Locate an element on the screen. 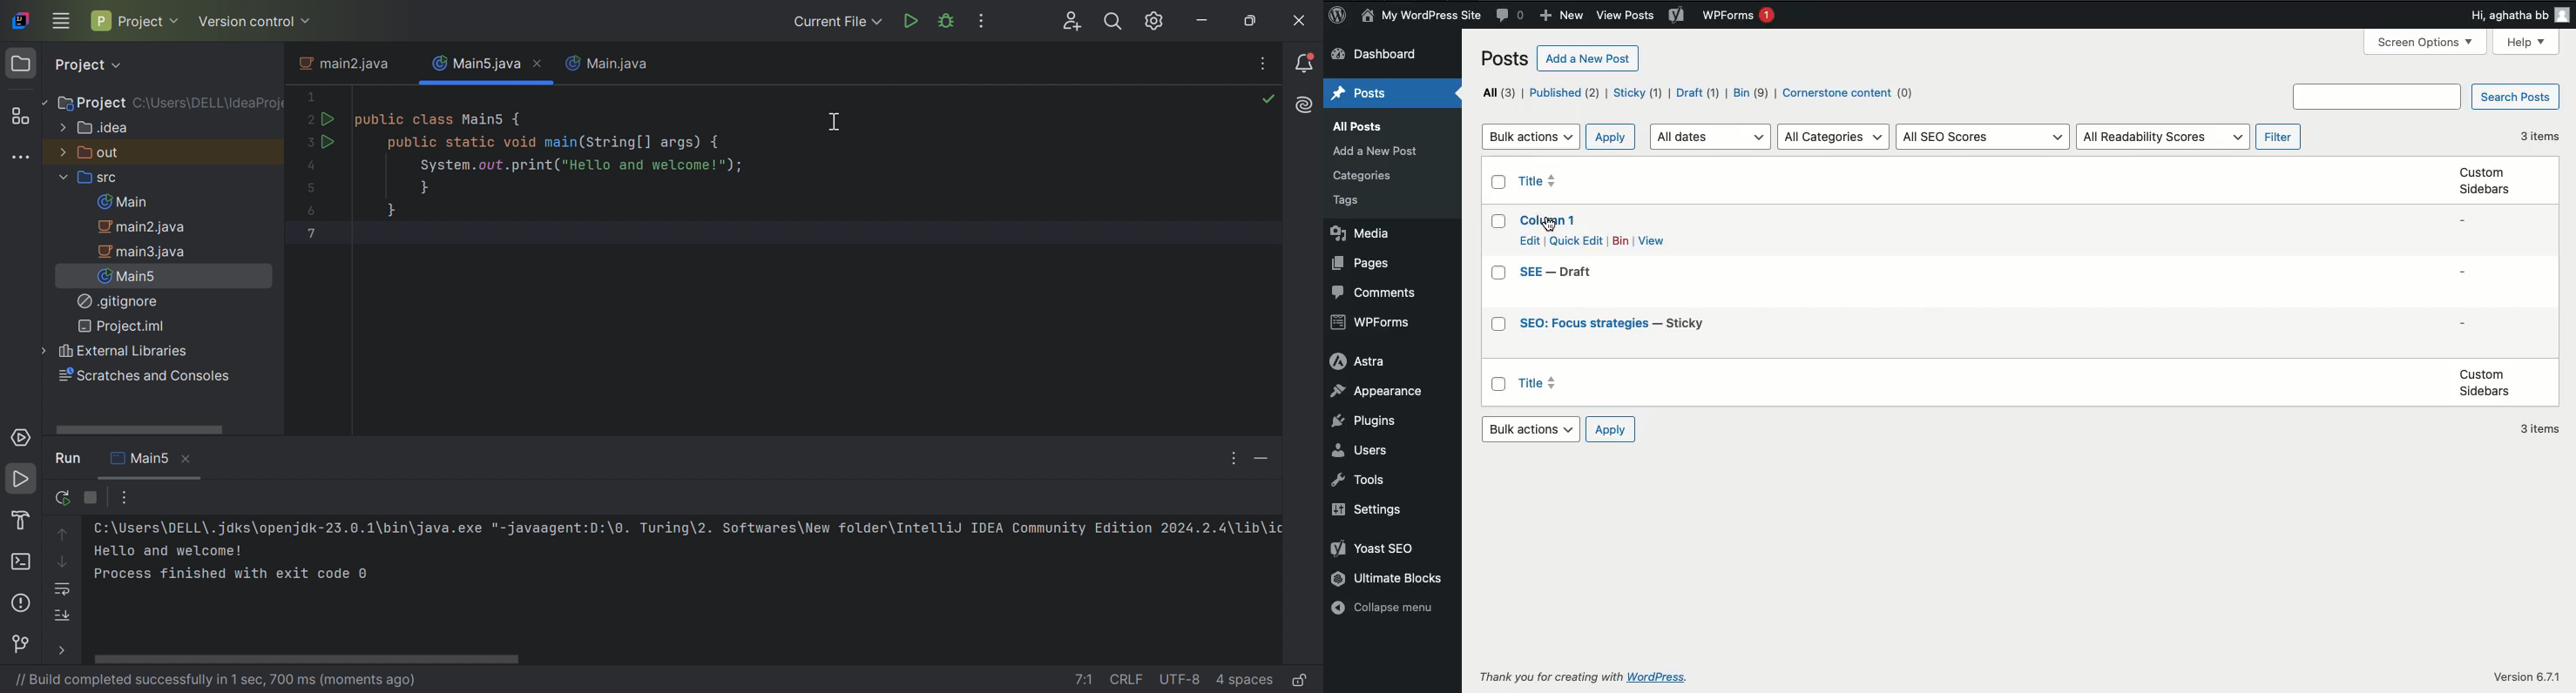  Tools  is located at coordinates (1362, 481).